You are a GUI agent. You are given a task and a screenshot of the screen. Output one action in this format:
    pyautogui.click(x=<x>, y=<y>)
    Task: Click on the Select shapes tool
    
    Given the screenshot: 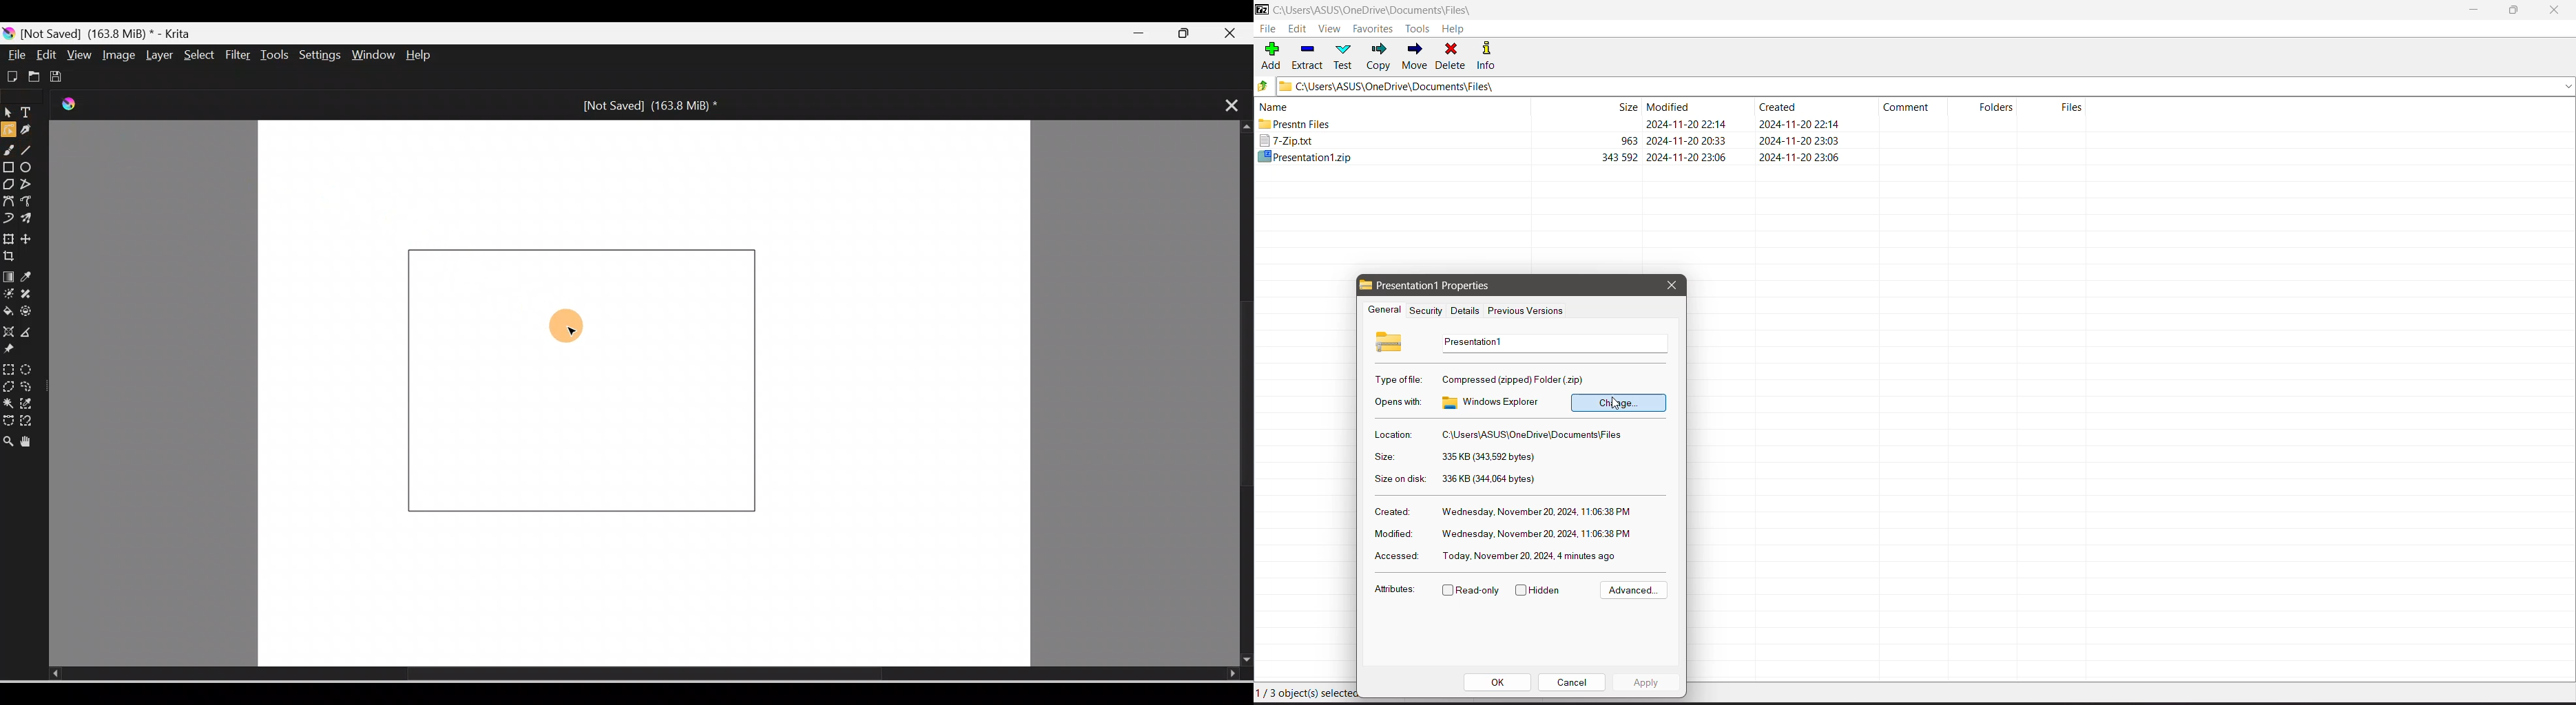 What is the action you would take?
    pyautogui.click(x=8, y=114)
    